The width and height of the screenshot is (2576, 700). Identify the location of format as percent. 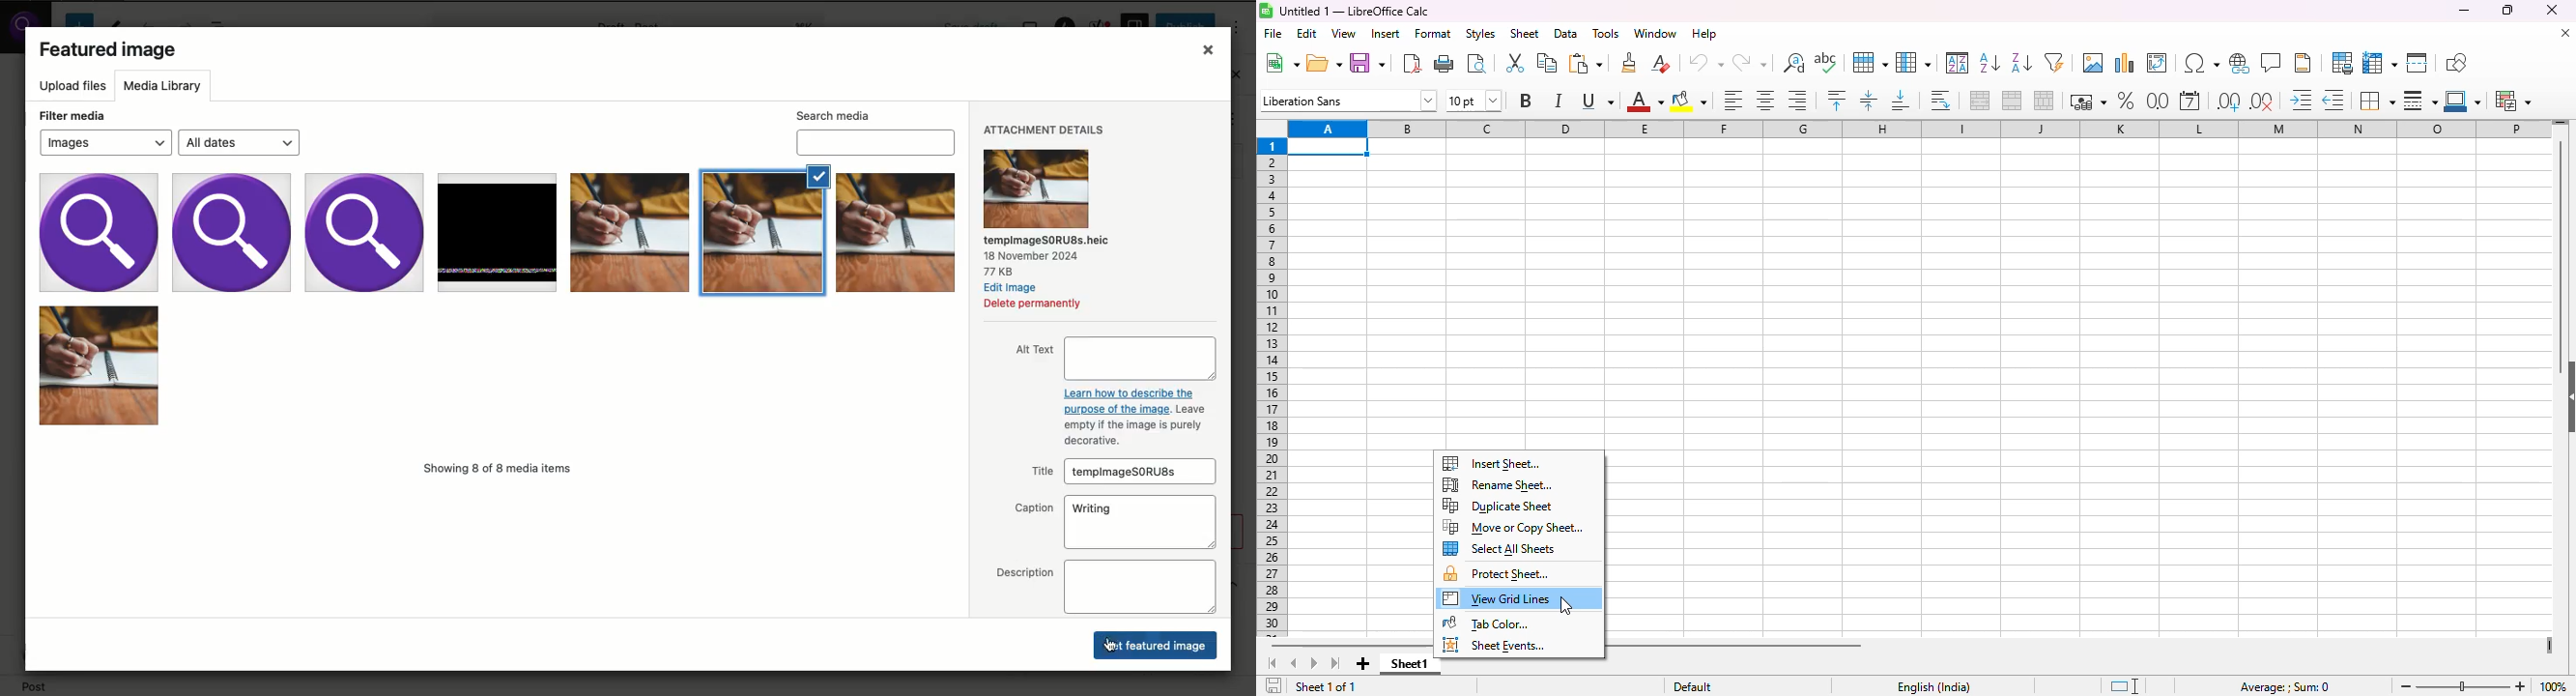
(2127, 99).